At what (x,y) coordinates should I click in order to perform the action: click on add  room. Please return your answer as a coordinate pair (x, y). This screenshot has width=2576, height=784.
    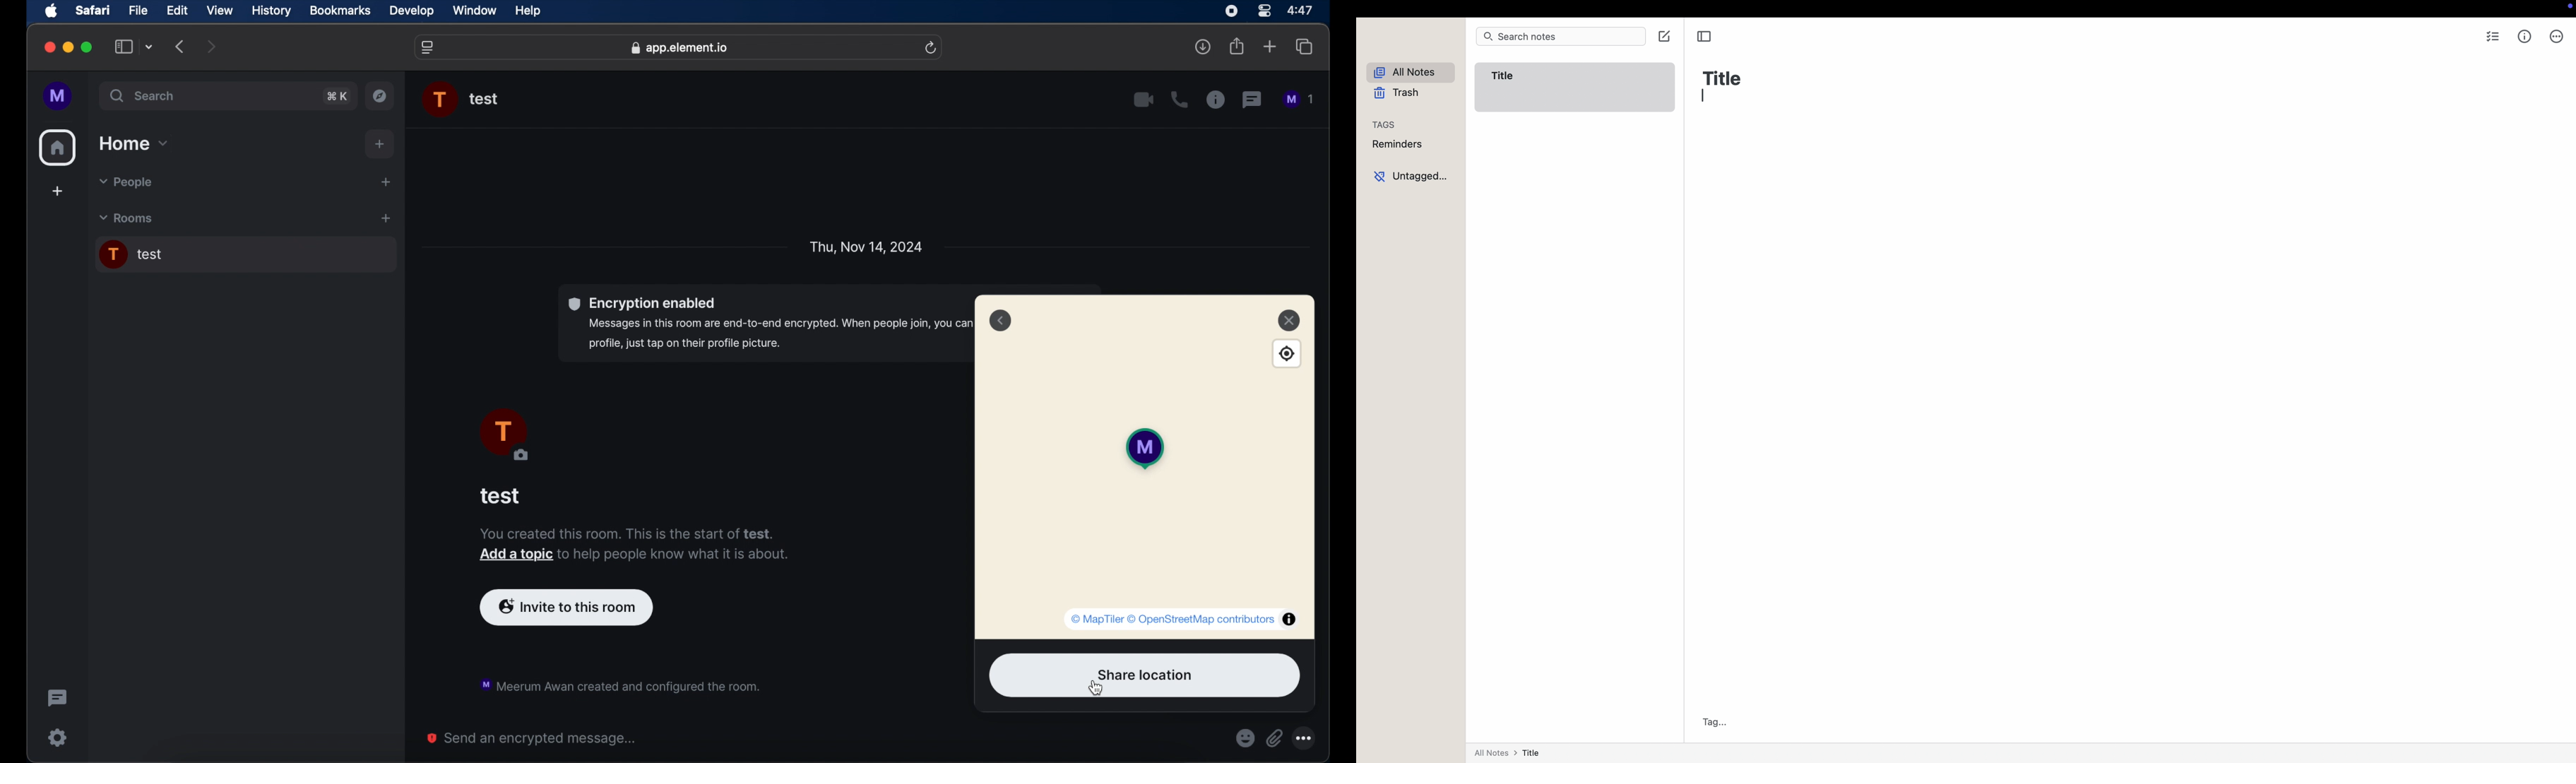
    Looking at the image, I should click on (386, 218).